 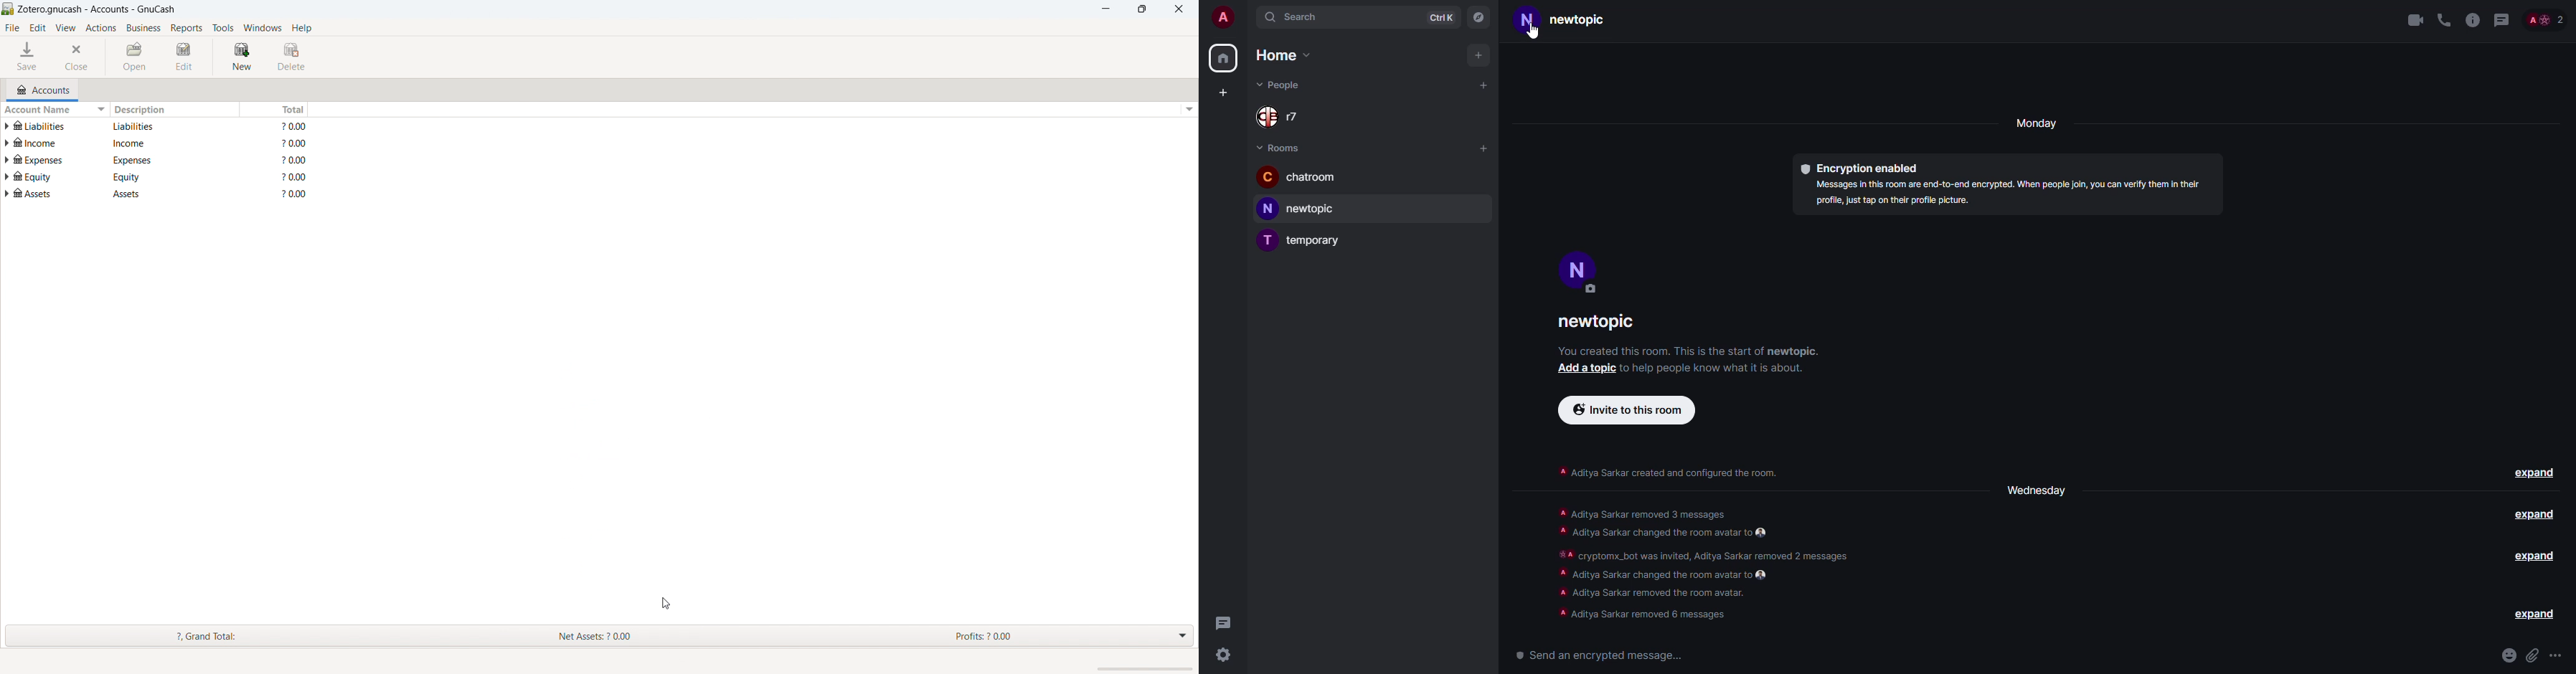 What do you see at coordinates (142, 178) in the screenshot?
I see `description` at bounding box center [142, 178].